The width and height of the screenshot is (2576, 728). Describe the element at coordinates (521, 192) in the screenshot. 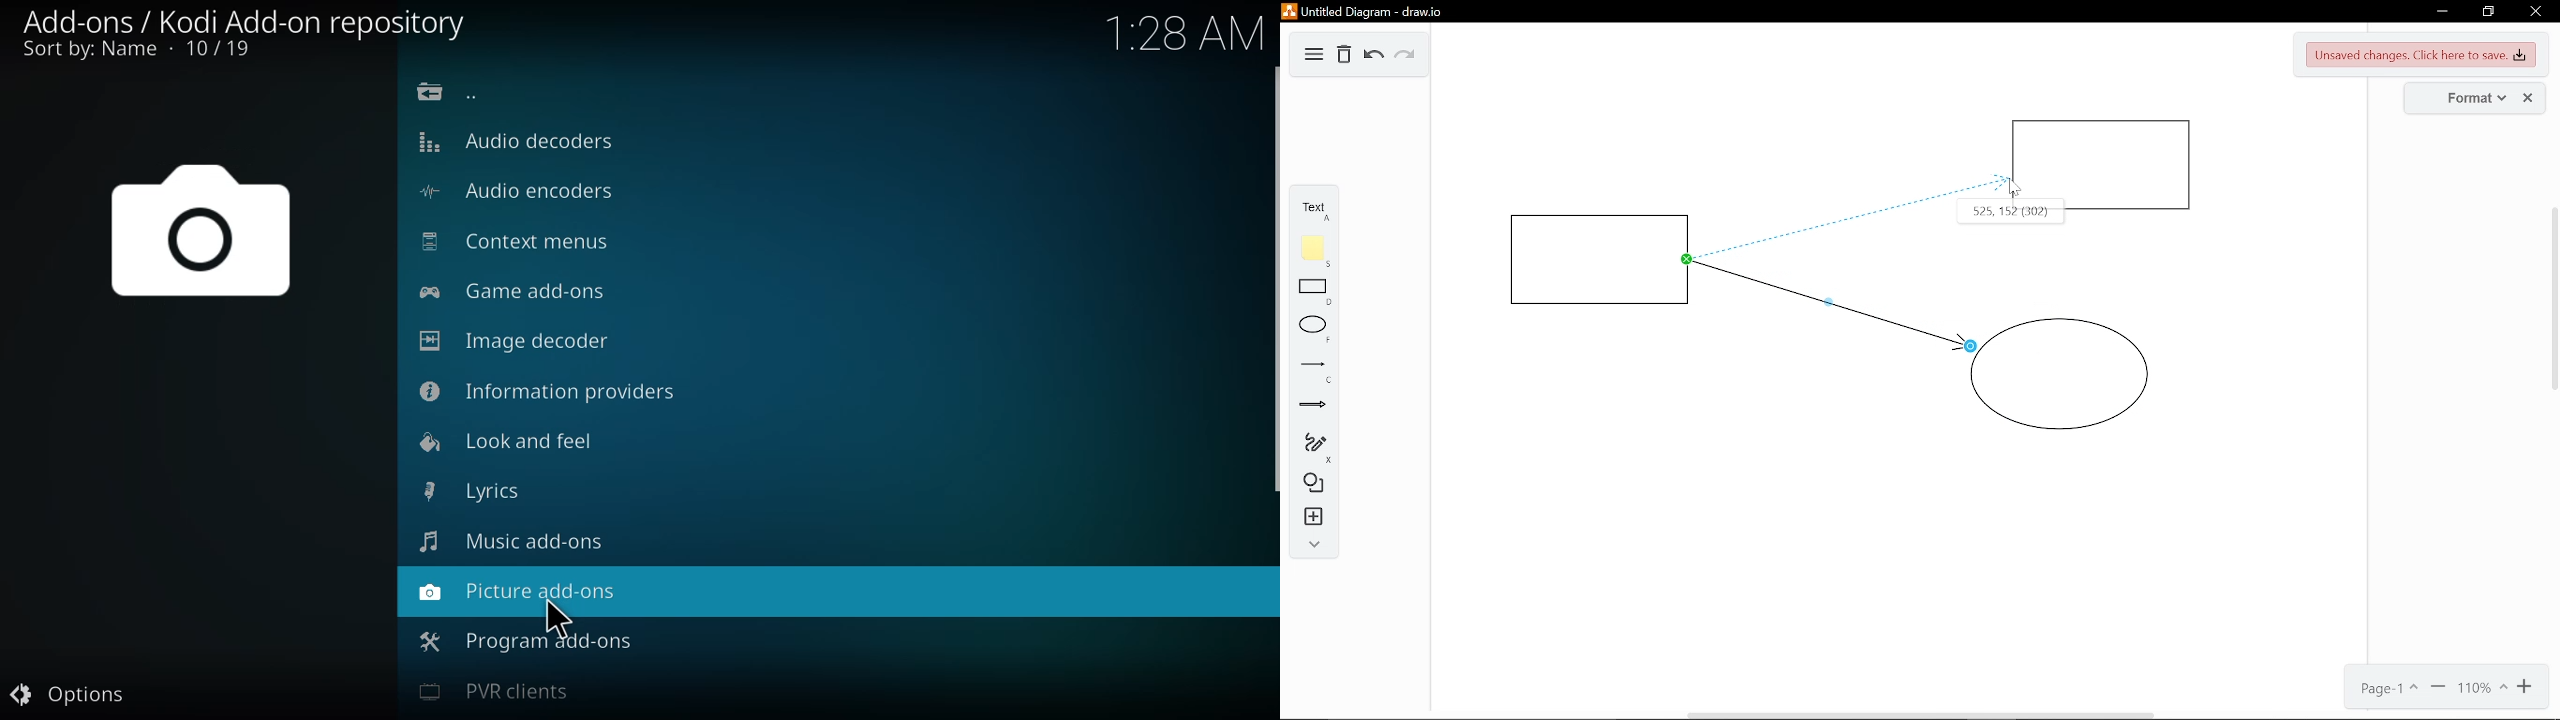

I see `audio encoders` at that location.